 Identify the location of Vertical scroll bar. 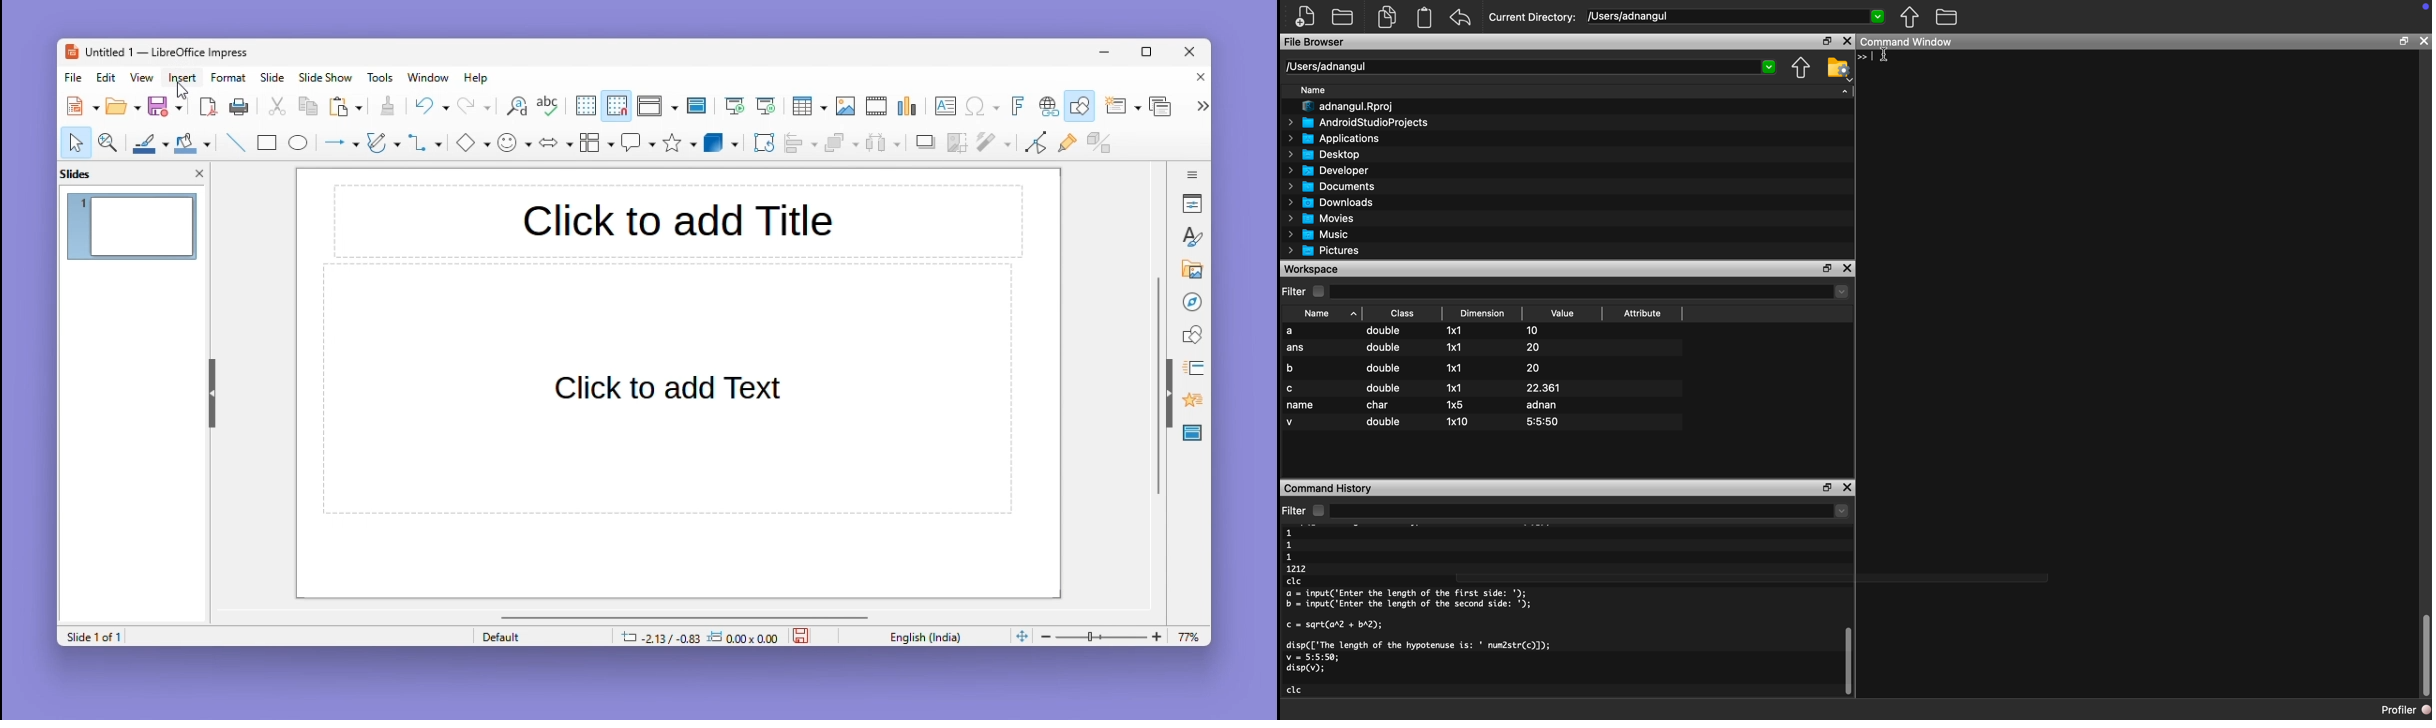
(1158, 386).